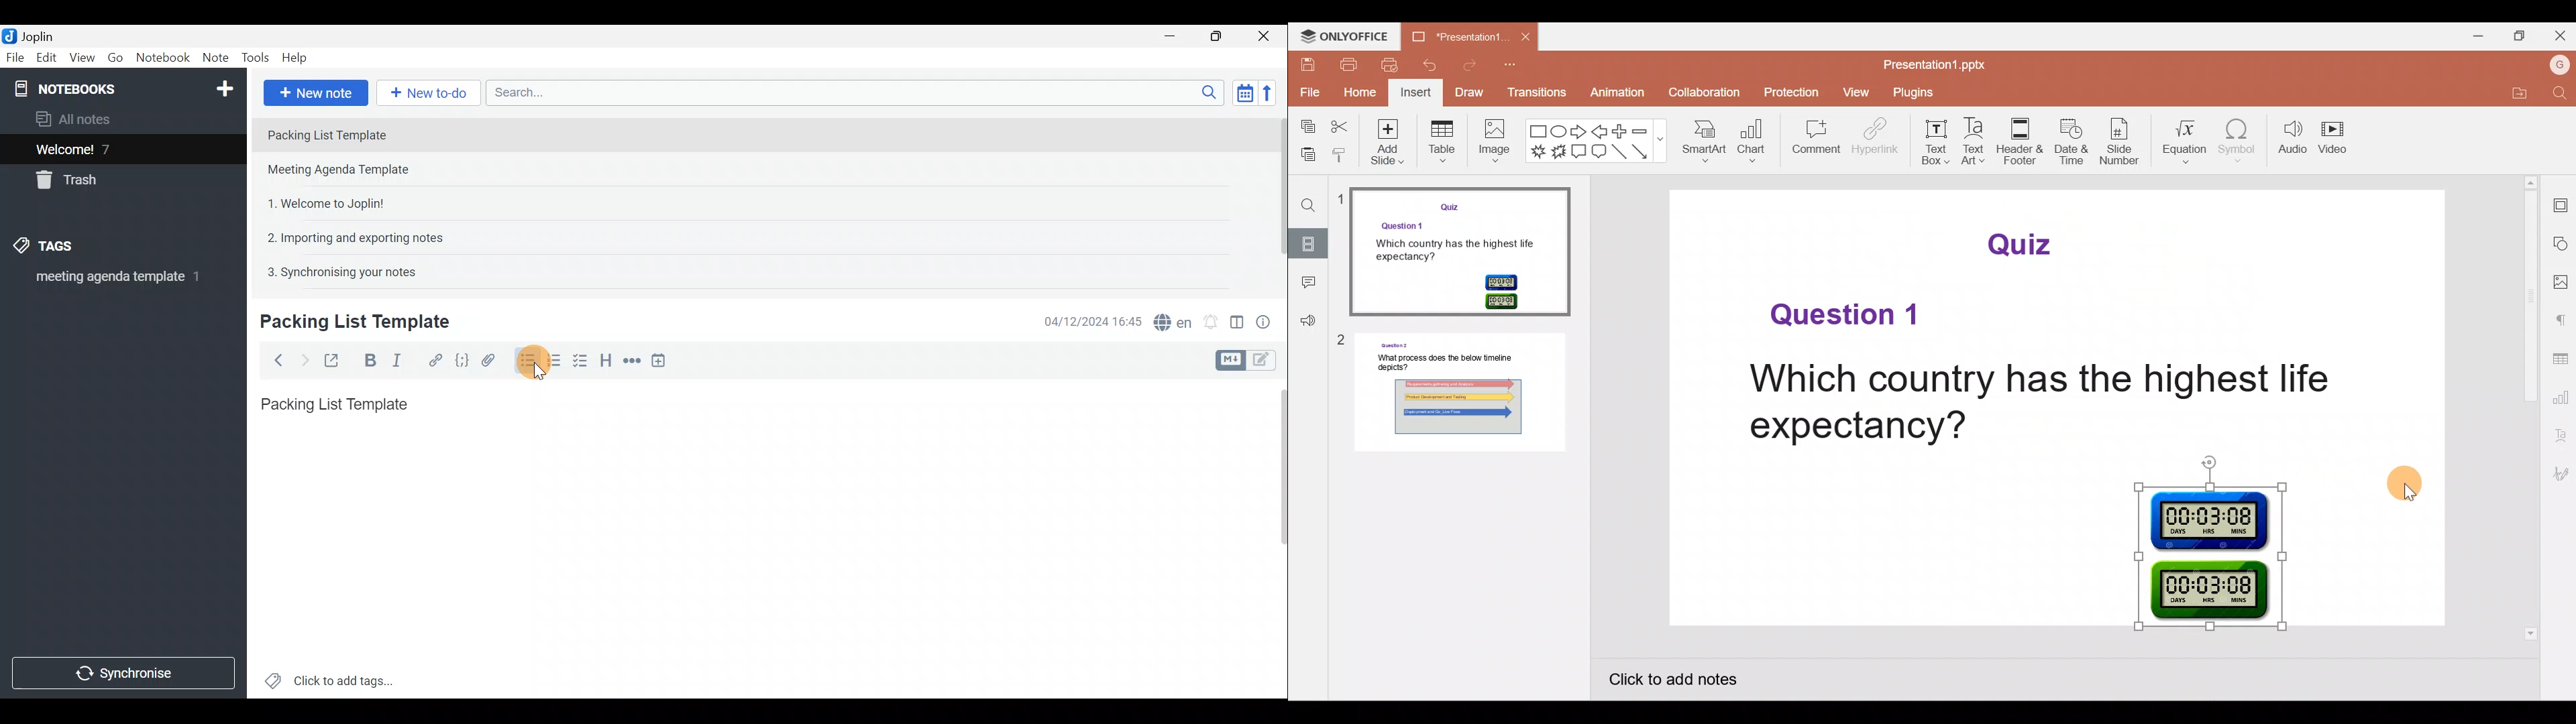 This screenshot has width=2576, height=728. Describe the element at coordinates (402, 360) in the screenshot. I see `Italic` at that location.